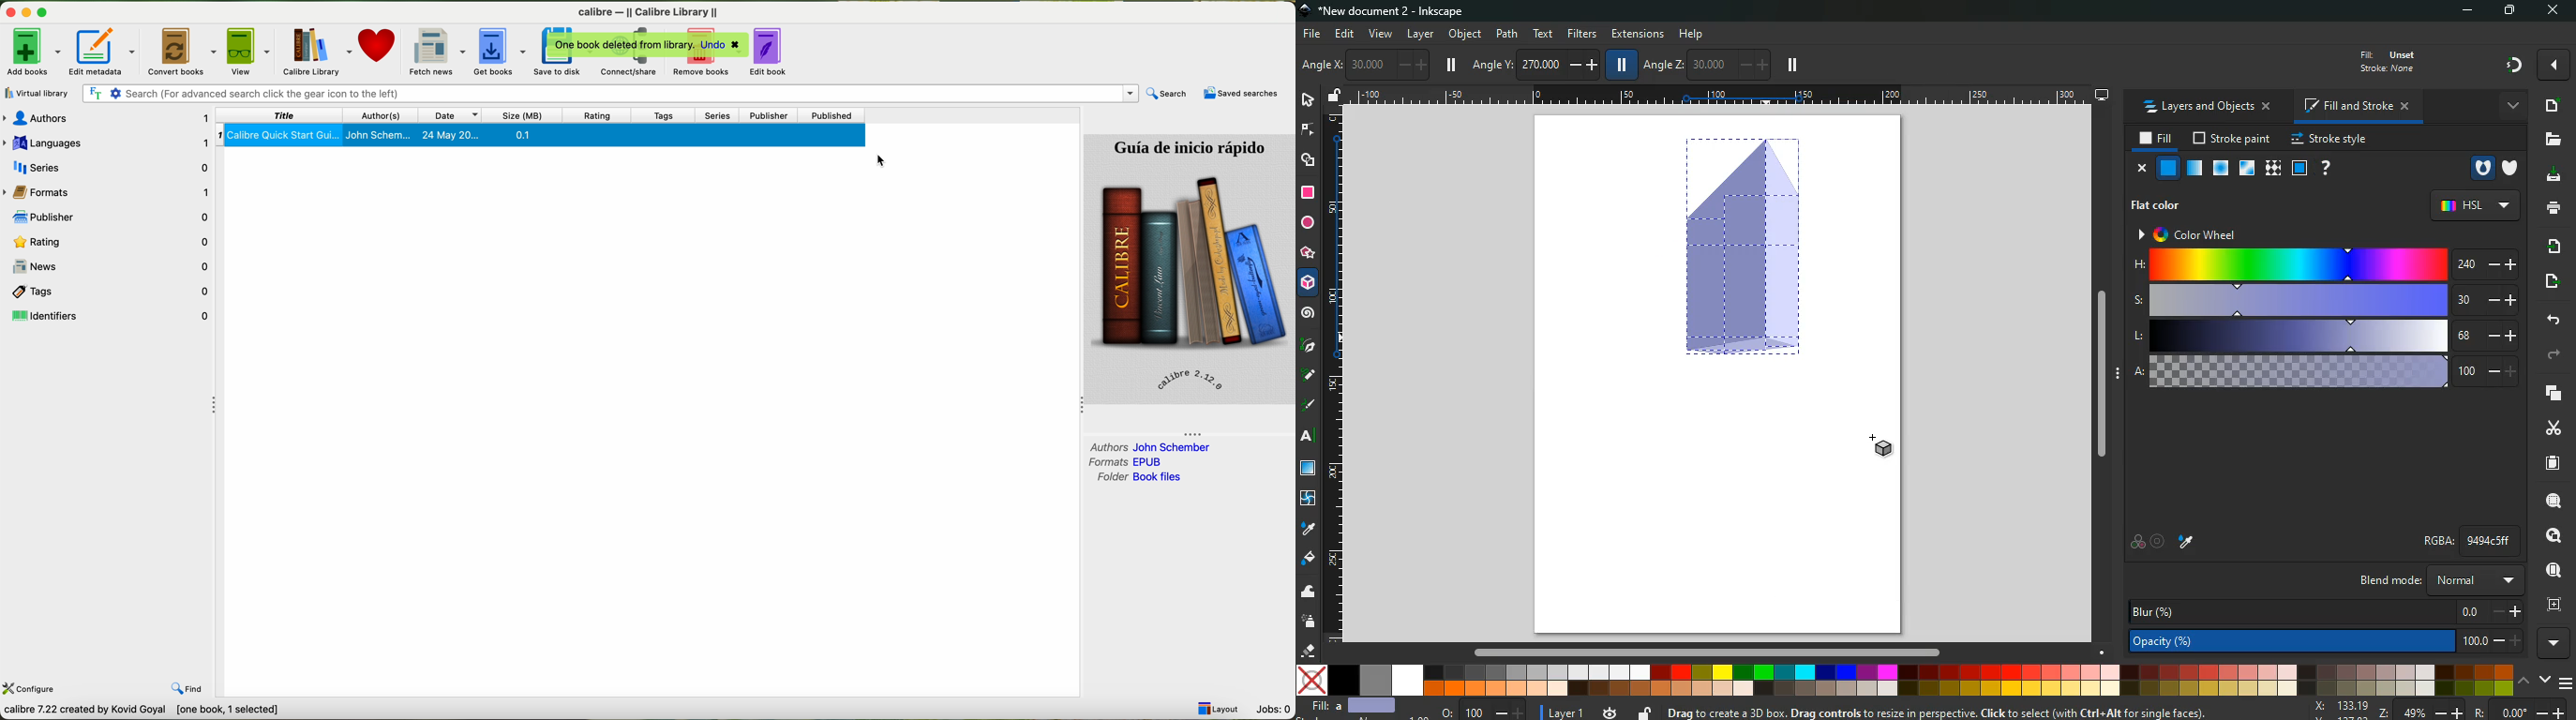  What do you see at coordinates (437, 51) in the screenshot?
I see `fletch news` at bounding box center [437, 51].